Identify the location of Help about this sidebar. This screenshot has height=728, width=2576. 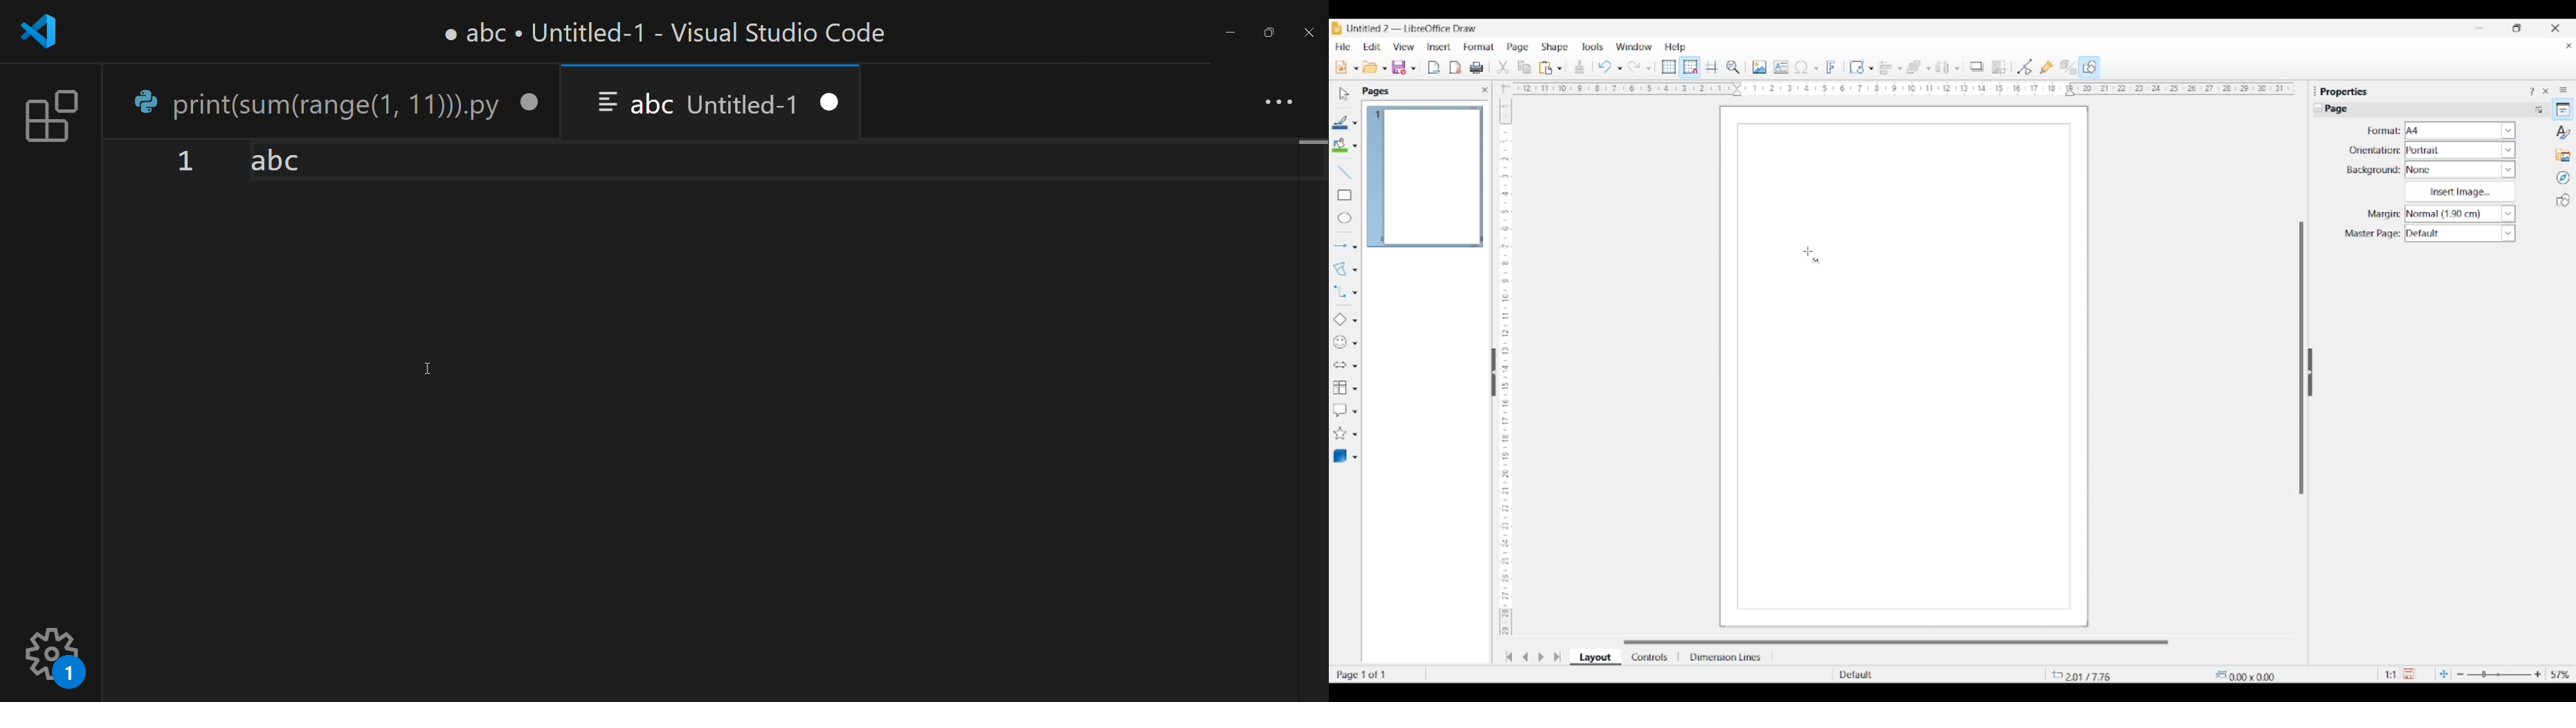
(2532, 91).